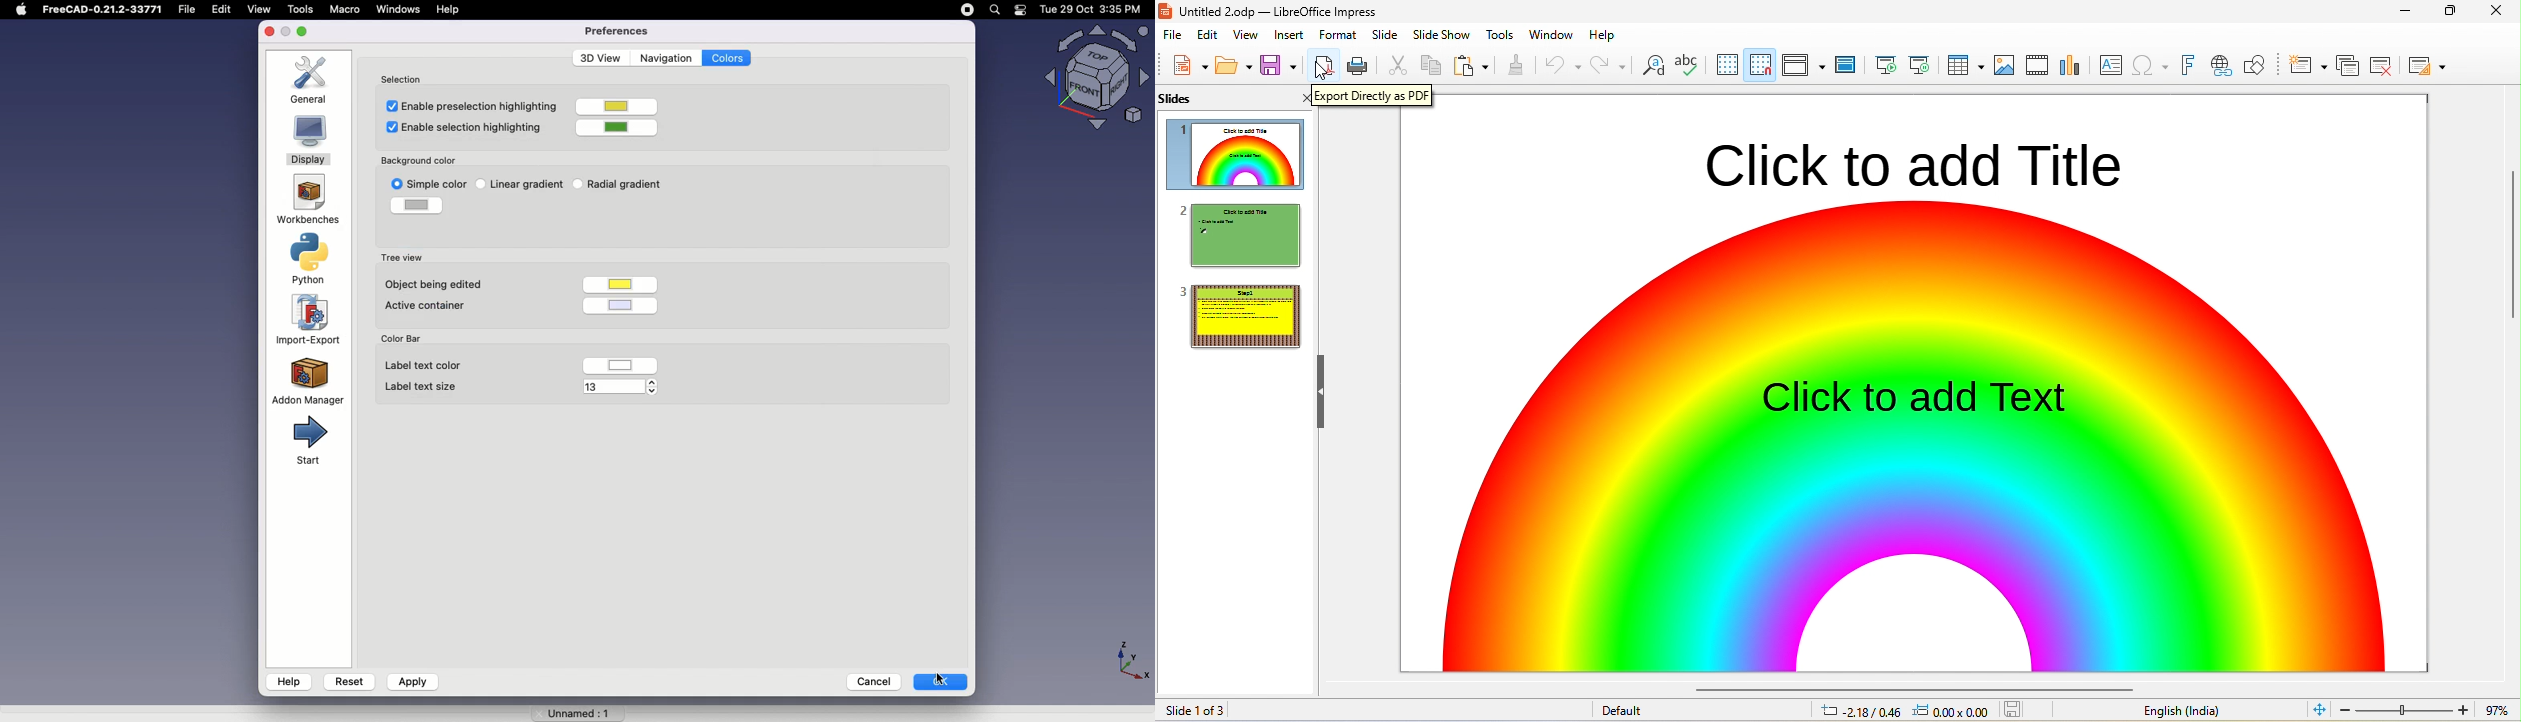  Describe the element at coordinates (1498, 34) in the screenshot. I see `tools` at that location.